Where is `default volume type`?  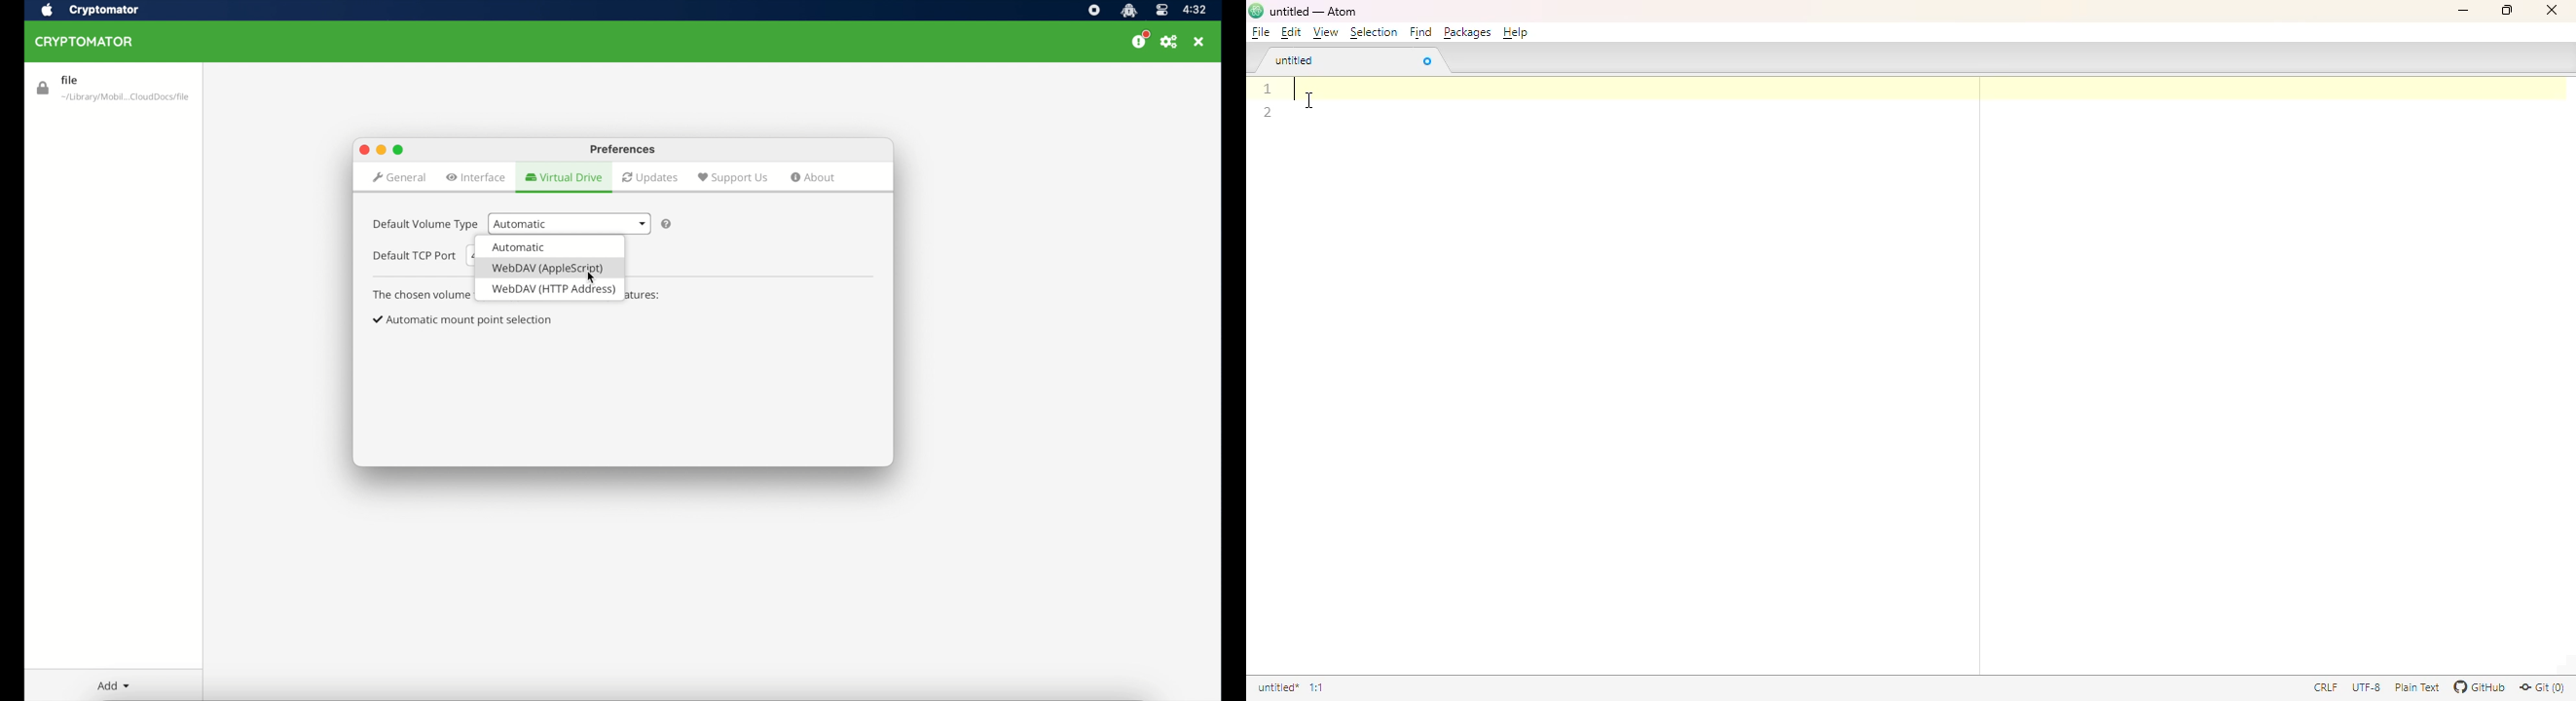
default volume type is located at coordinates (424, 225).